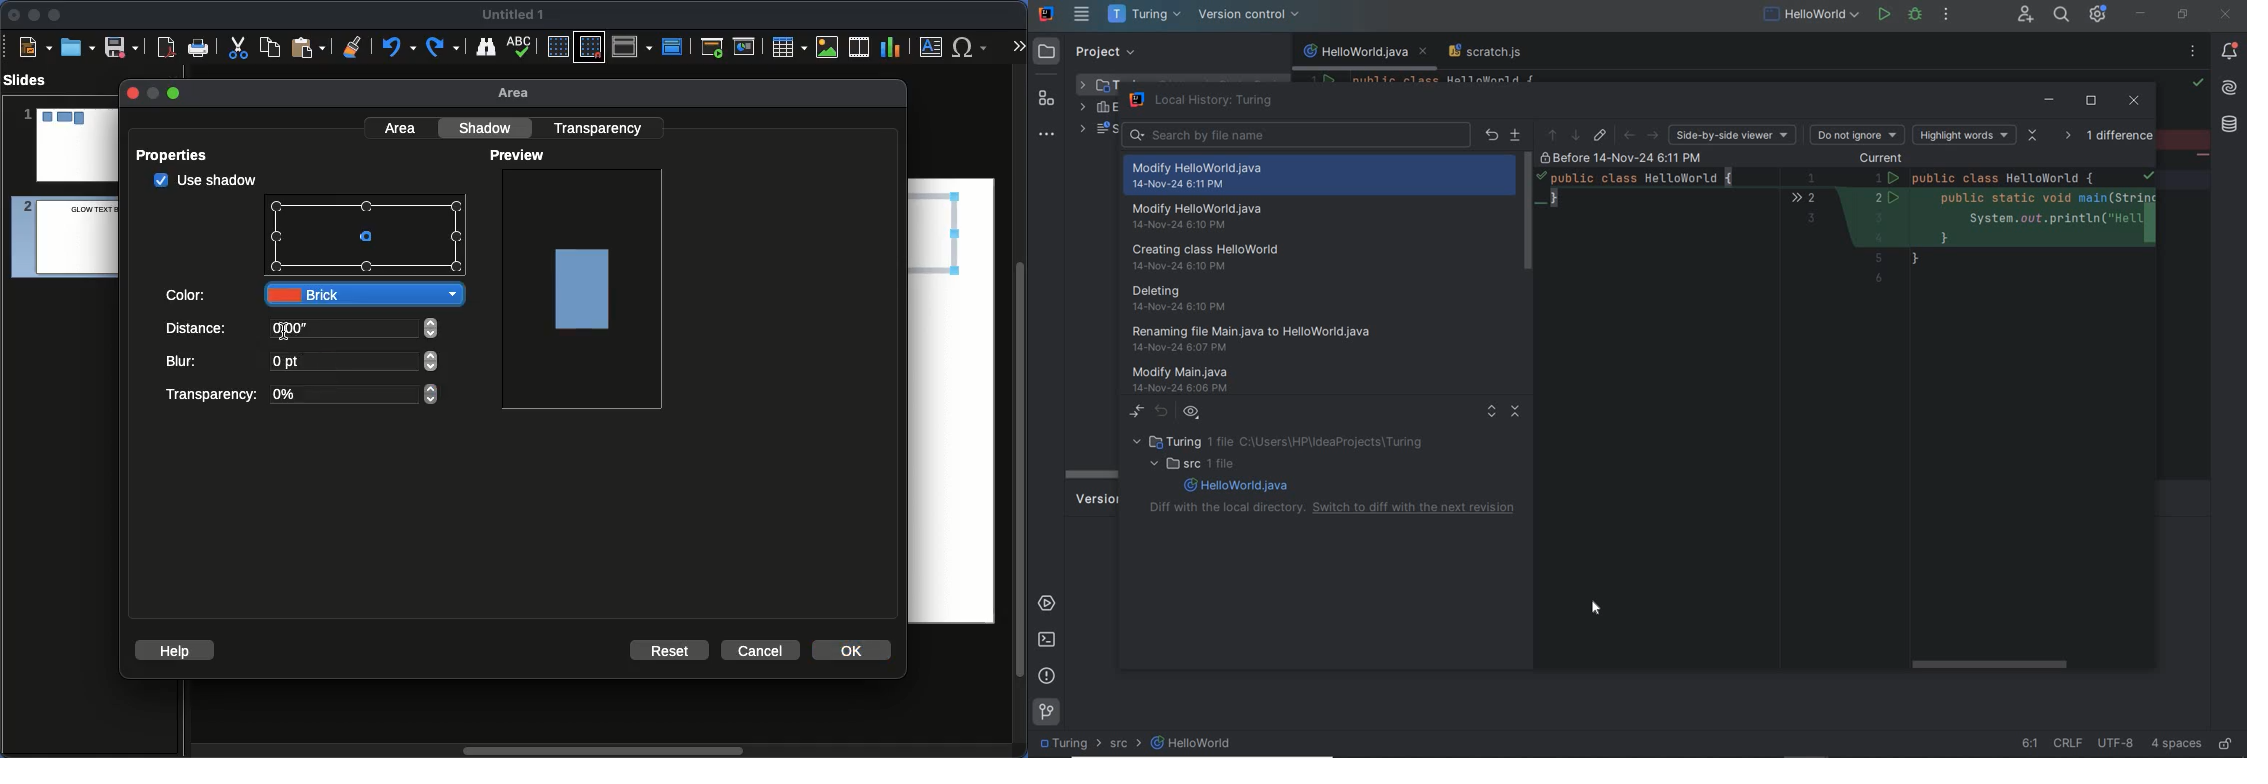  Describe the element at coordinates (402, 127) in the screenshot. I see `Area` at that location.